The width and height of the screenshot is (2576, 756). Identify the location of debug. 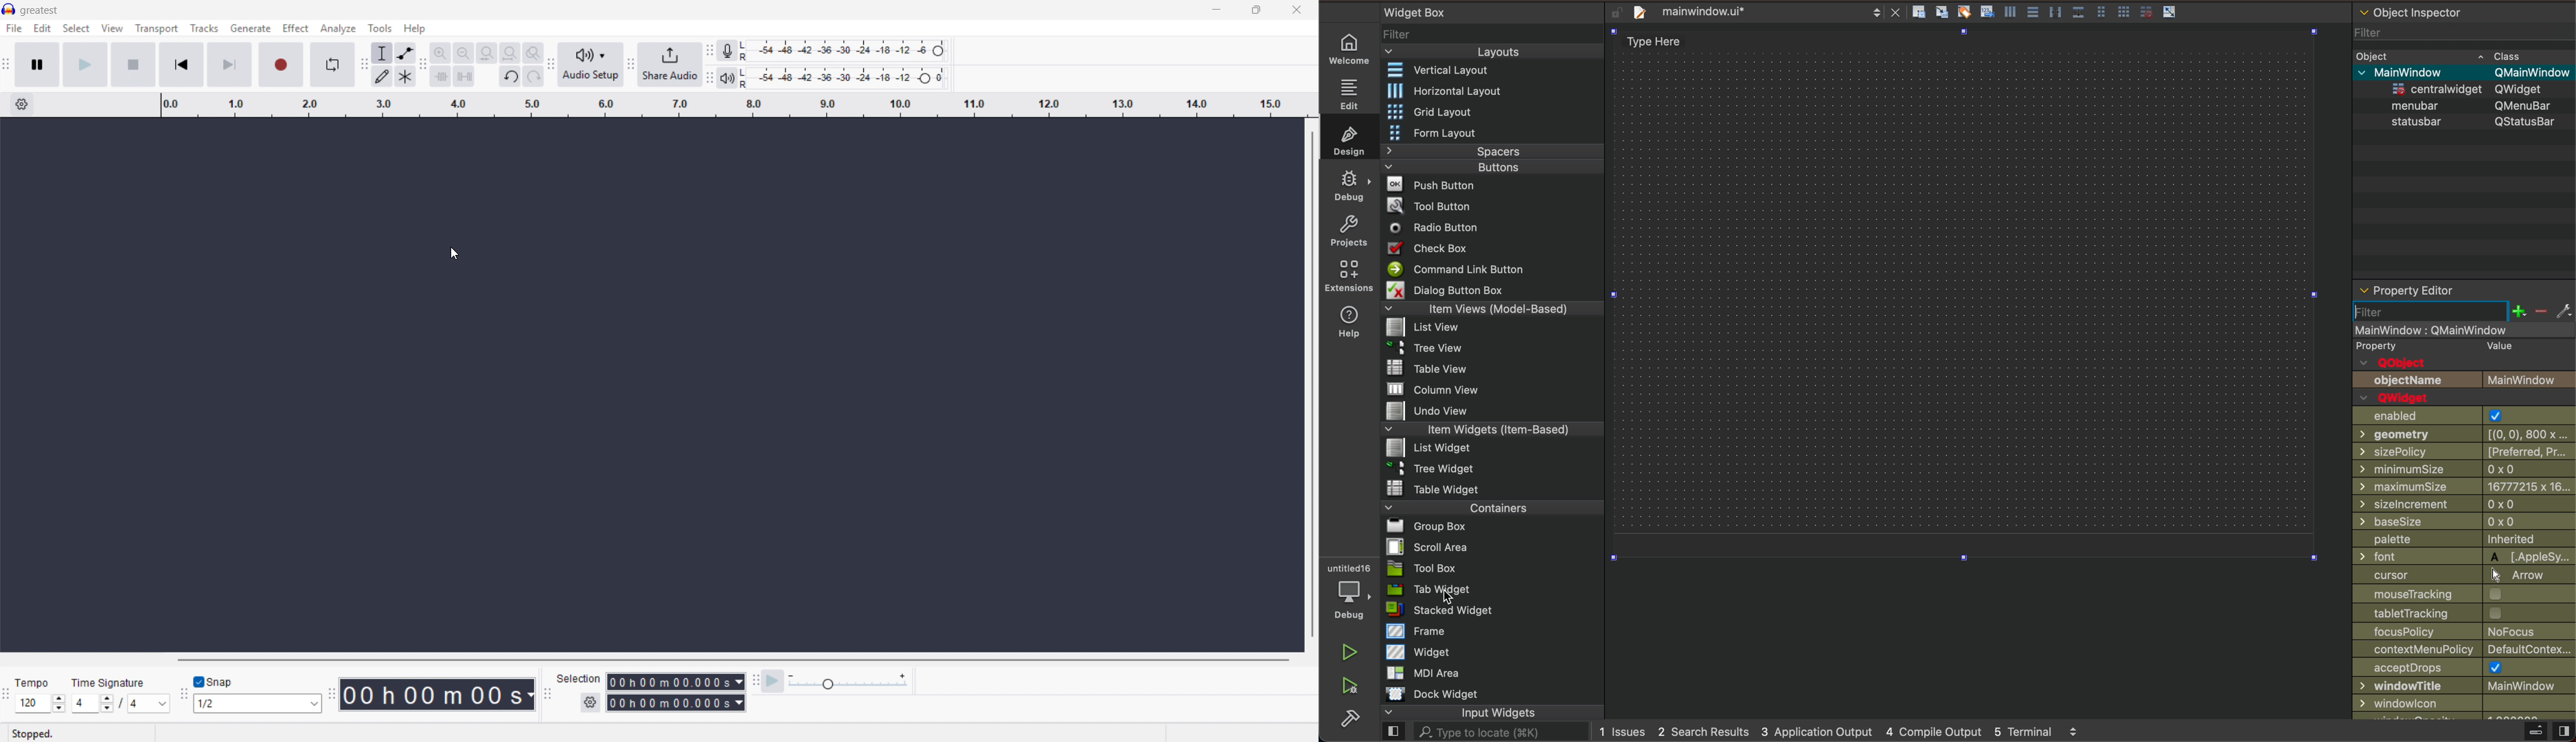
(1350, 184).